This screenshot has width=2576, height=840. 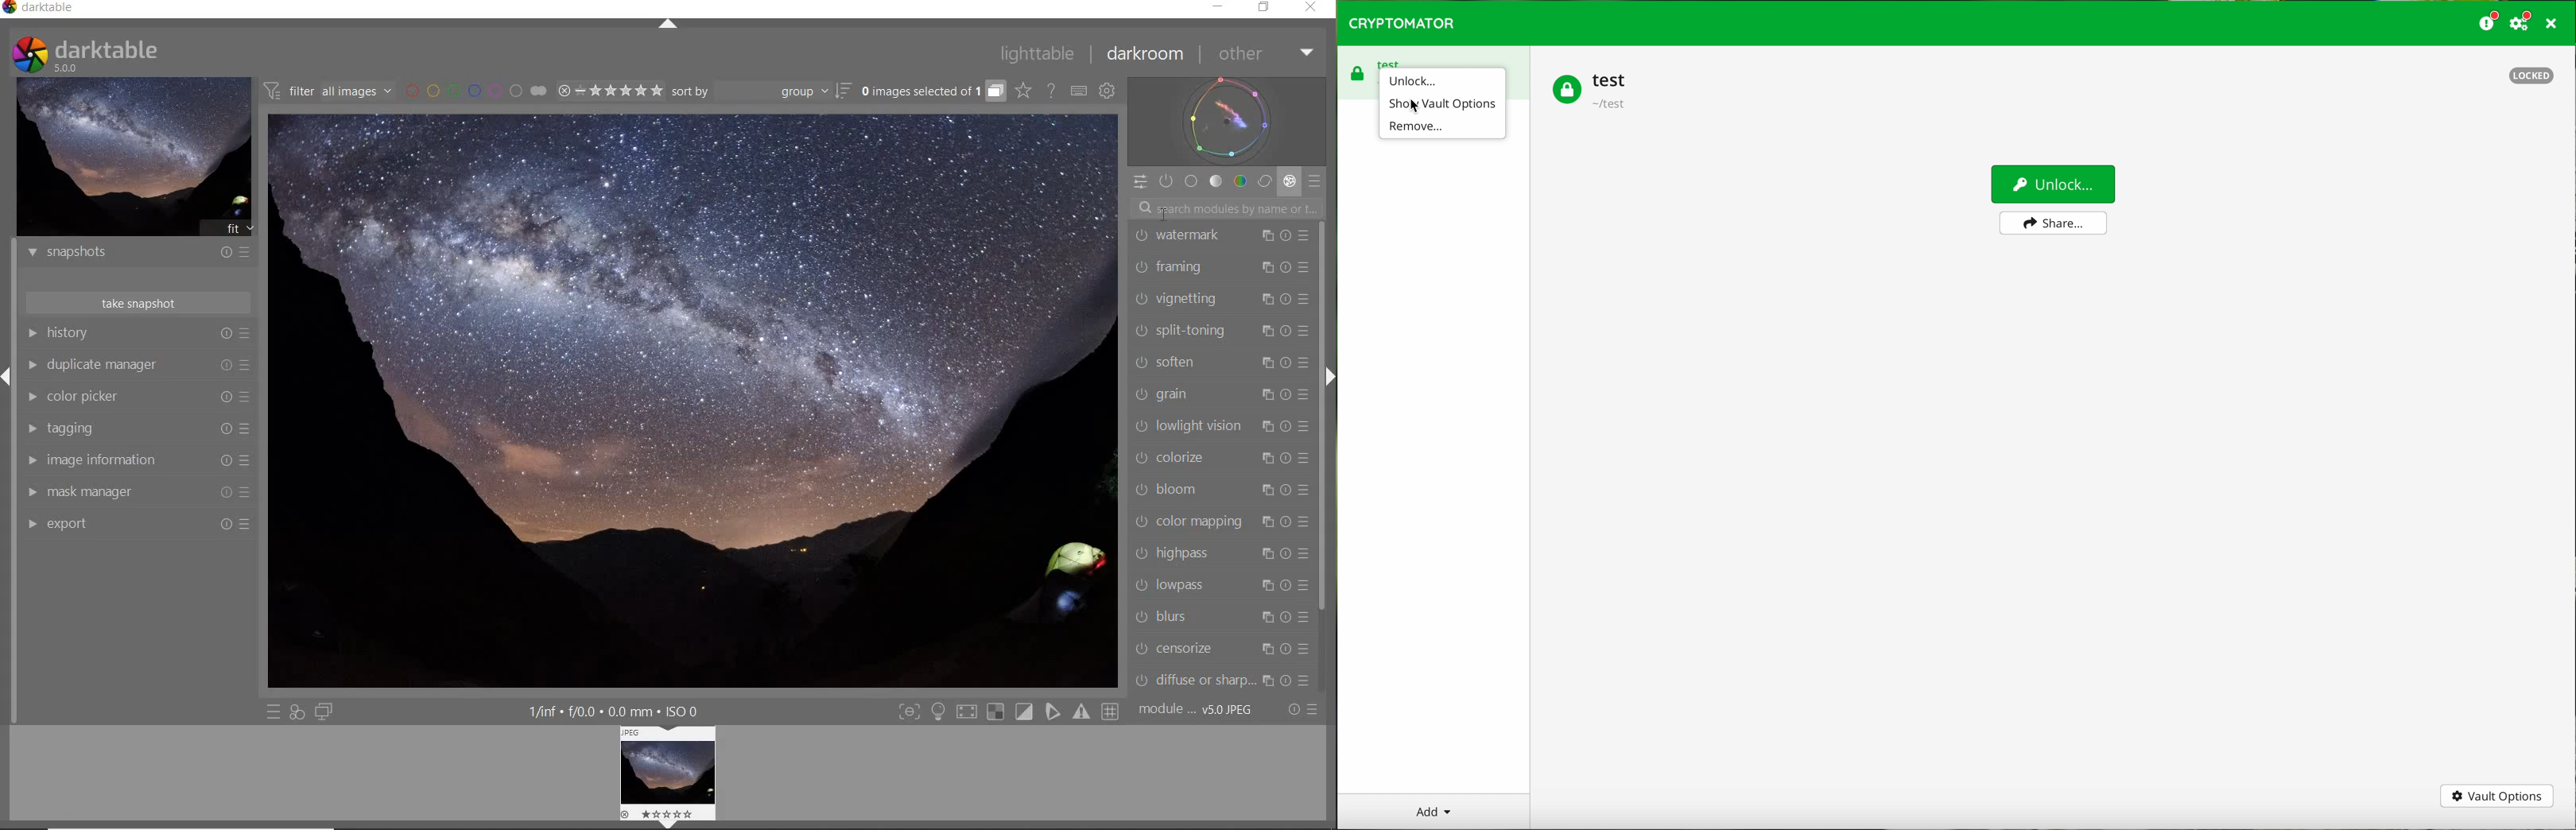 What do you see at coordinates (2555, 23) in the screenshot?
I see `close program` at bounding box center [2555, 23].